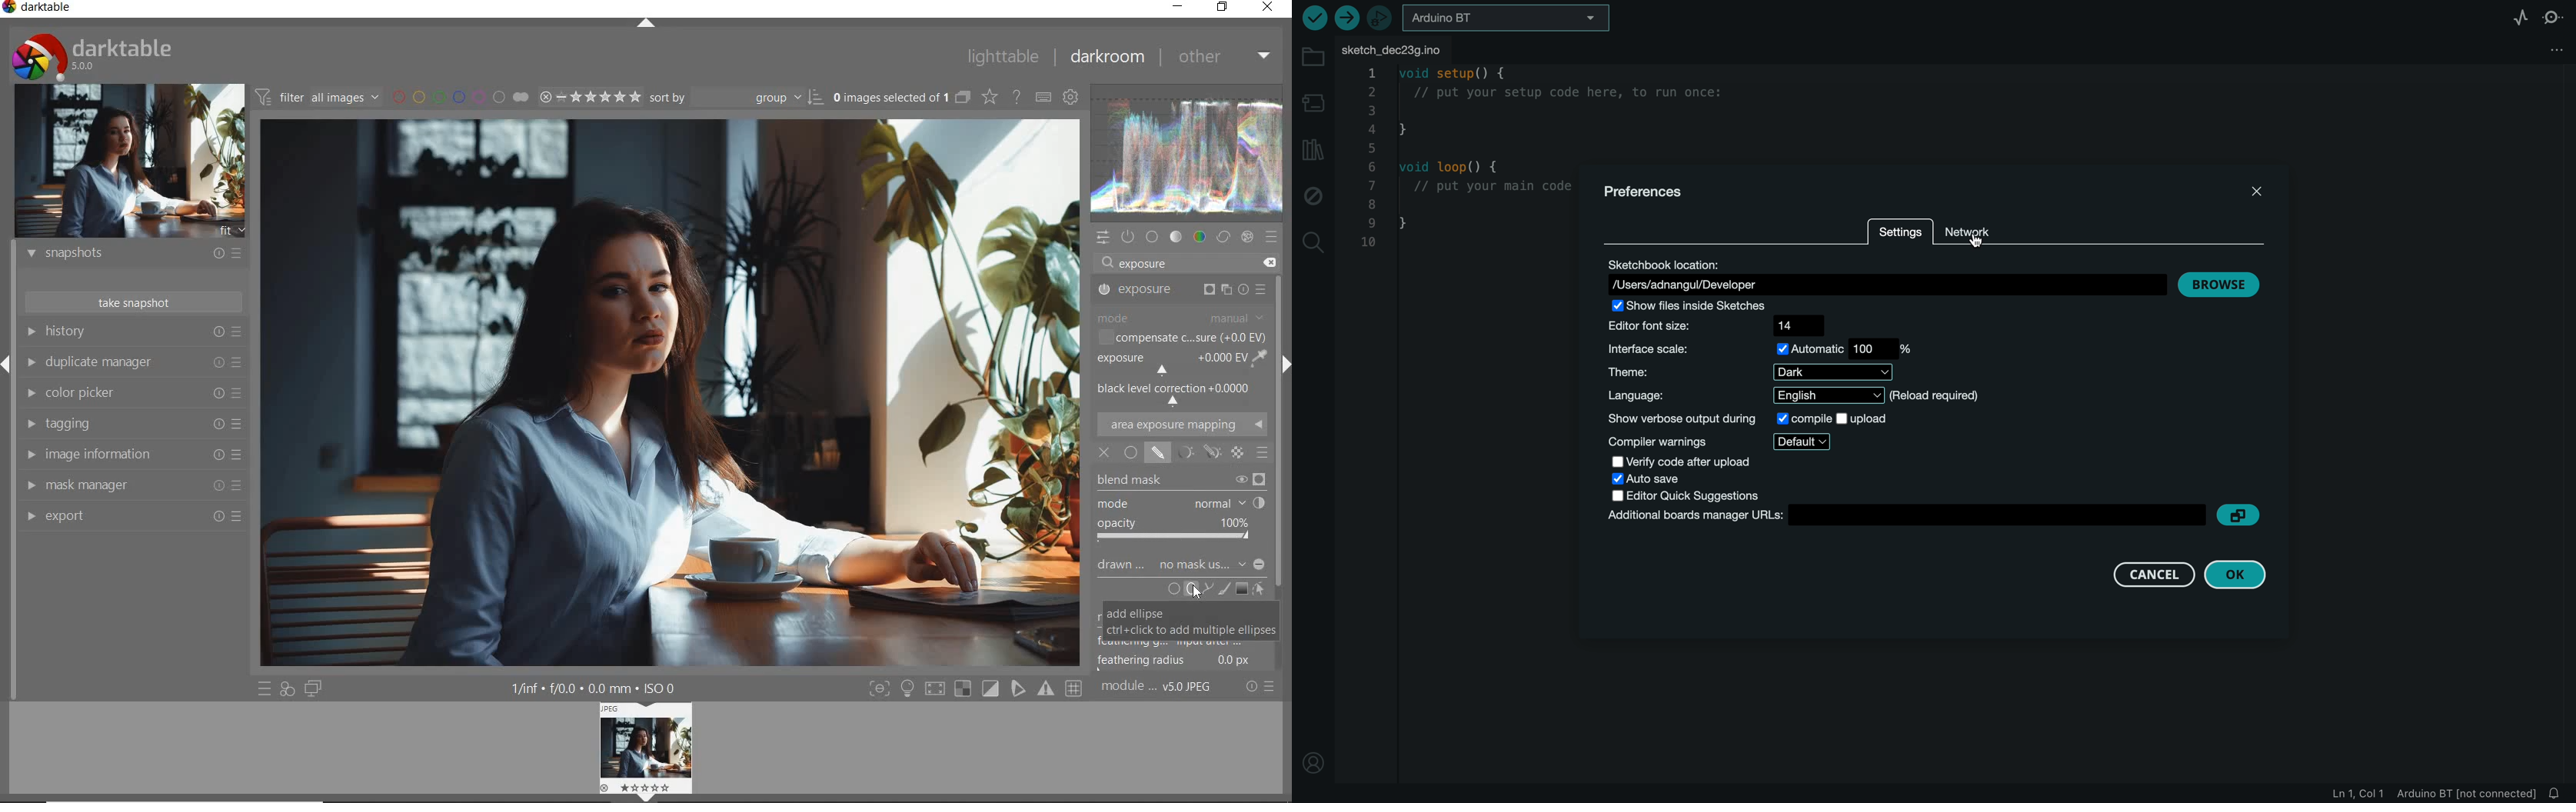 The height and width of the screenshot is (812, 2576). Describe the element at coordinates (135, 302) in the screenshot. I see `take snapshot` at that location.